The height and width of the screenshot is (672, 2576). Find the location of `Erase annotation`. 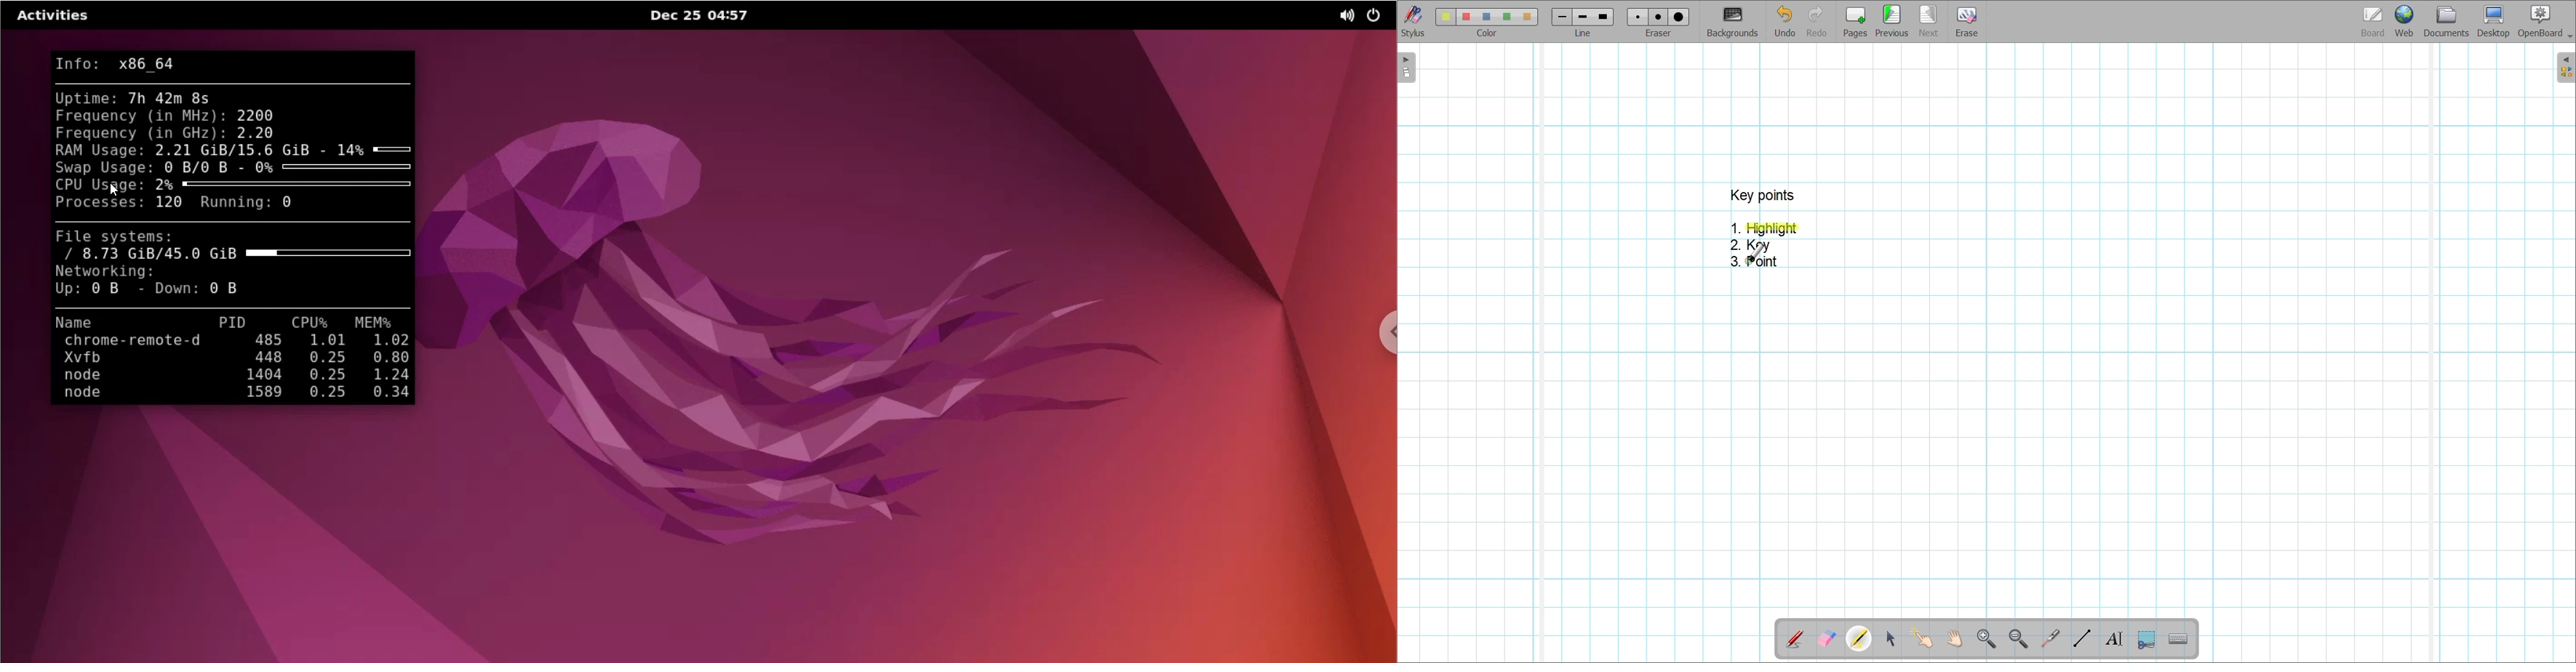

Erase annotation is located at coordinates (1827, 639).